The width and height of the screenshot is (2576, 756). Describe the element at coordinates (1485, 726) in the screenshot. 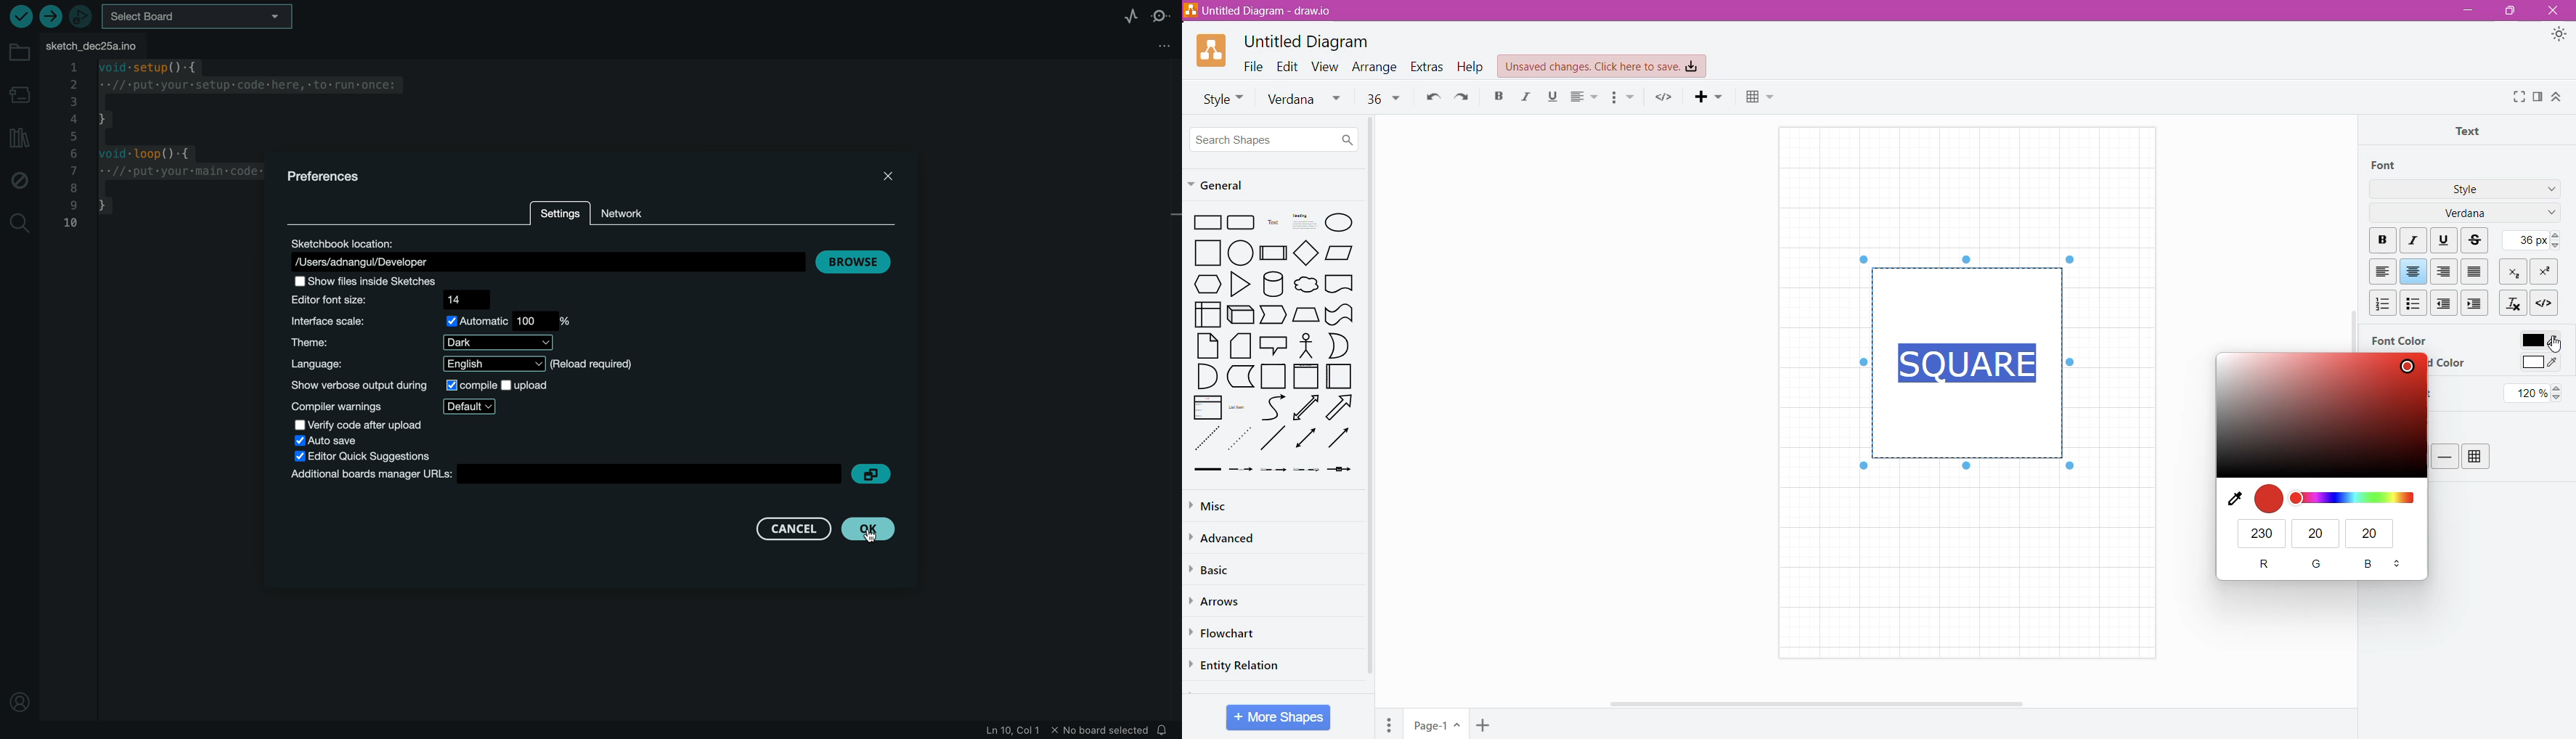

I see `Add Pages` at that location.